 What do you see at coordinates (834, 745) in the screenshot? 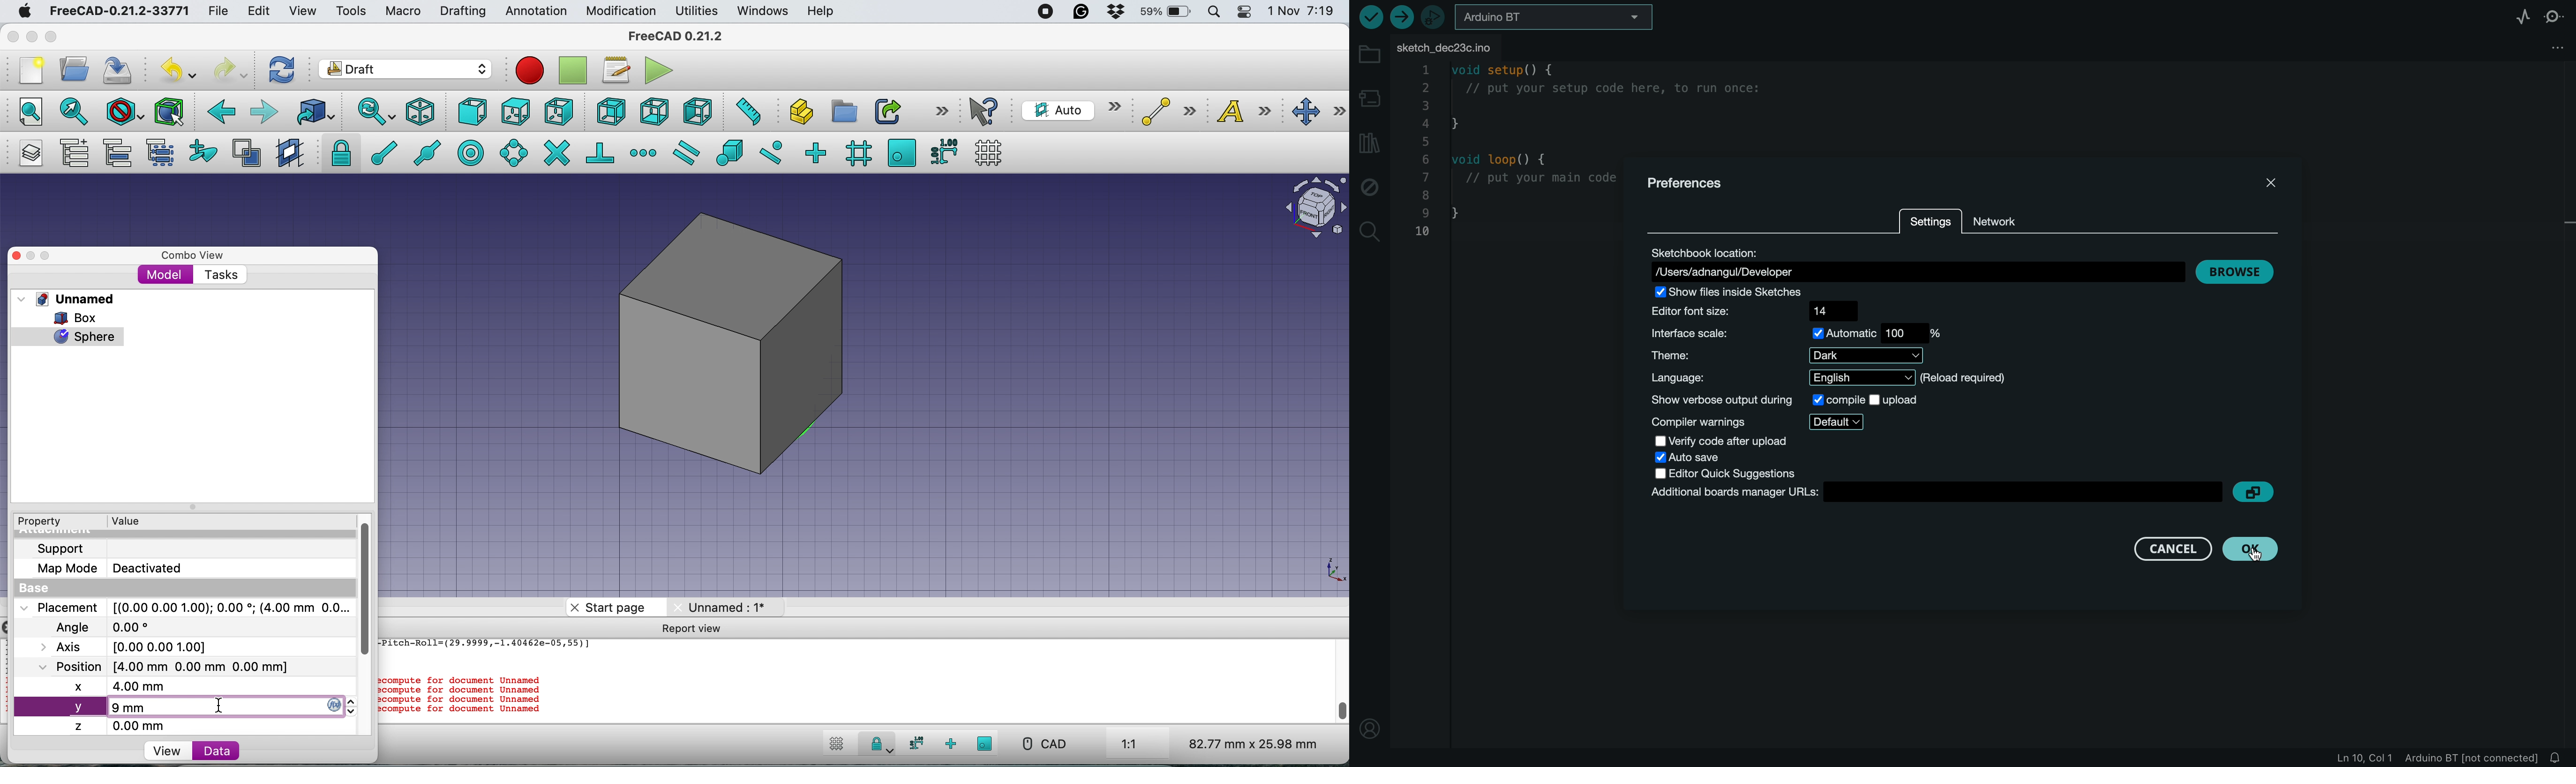
I see `toggle grid` at bounding box center [834, 745].